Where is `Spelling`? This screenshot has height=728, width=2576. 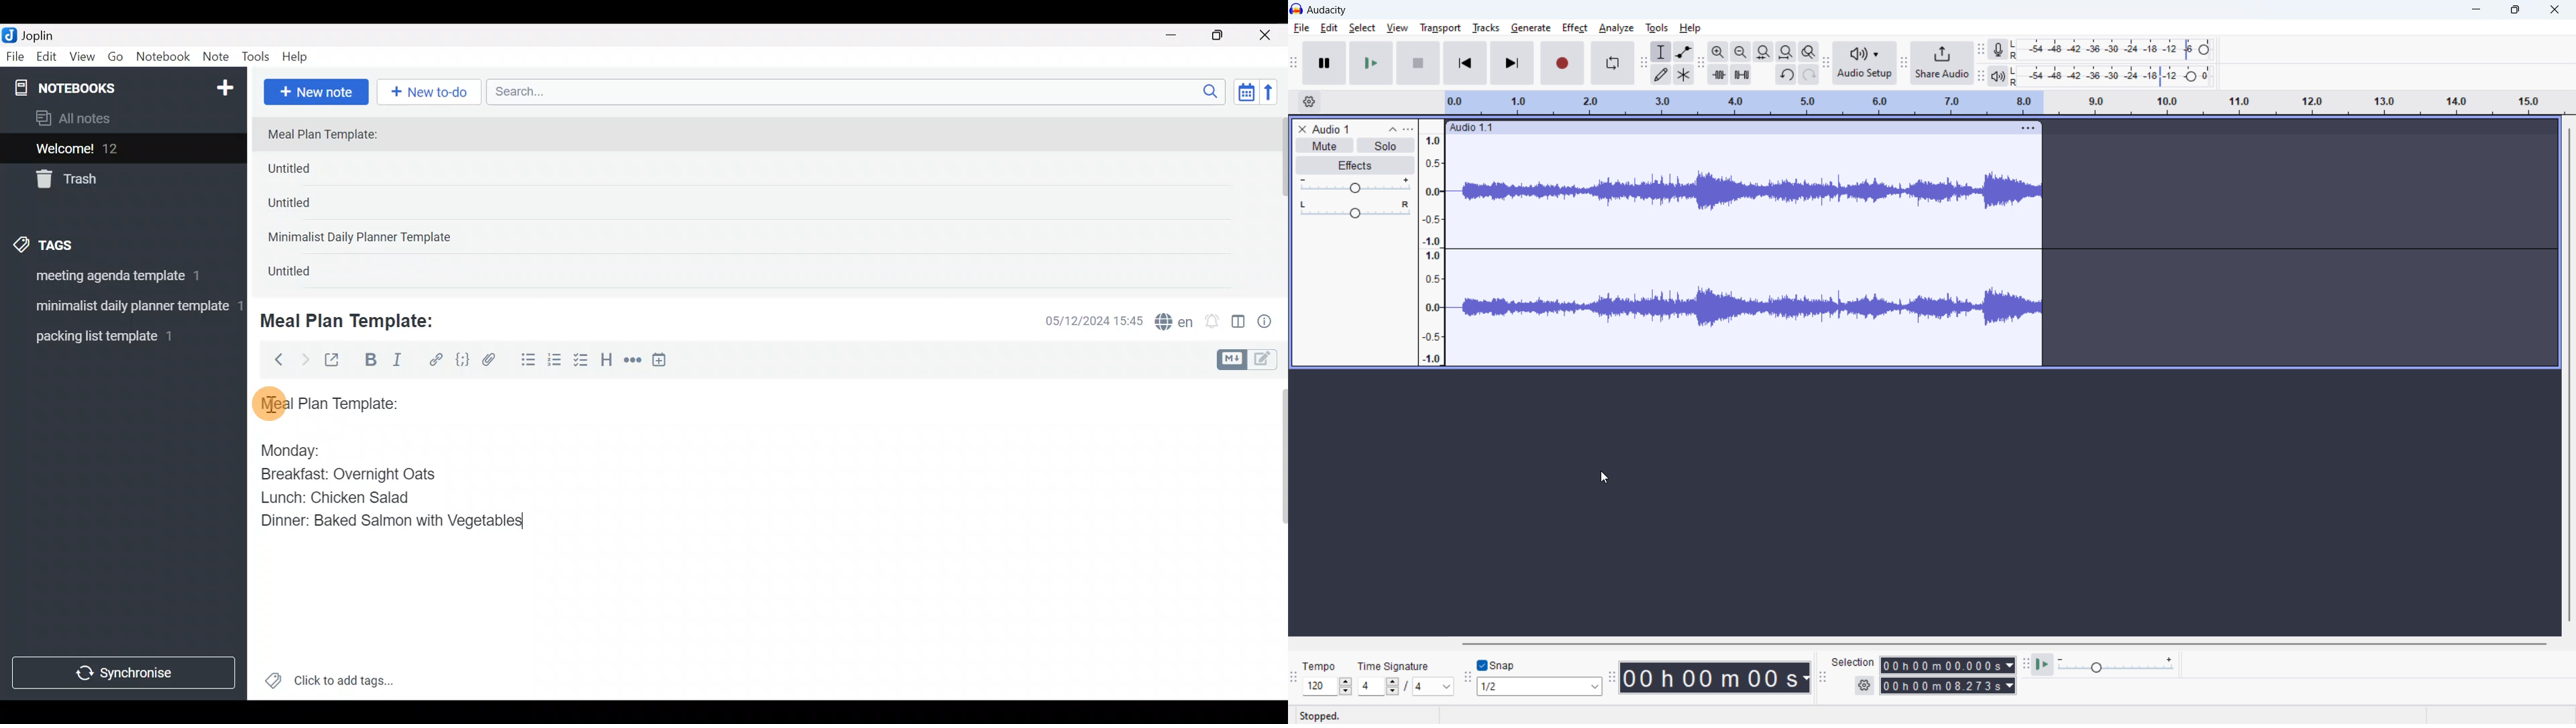 Spelling is located at coordinates (1175, 323).